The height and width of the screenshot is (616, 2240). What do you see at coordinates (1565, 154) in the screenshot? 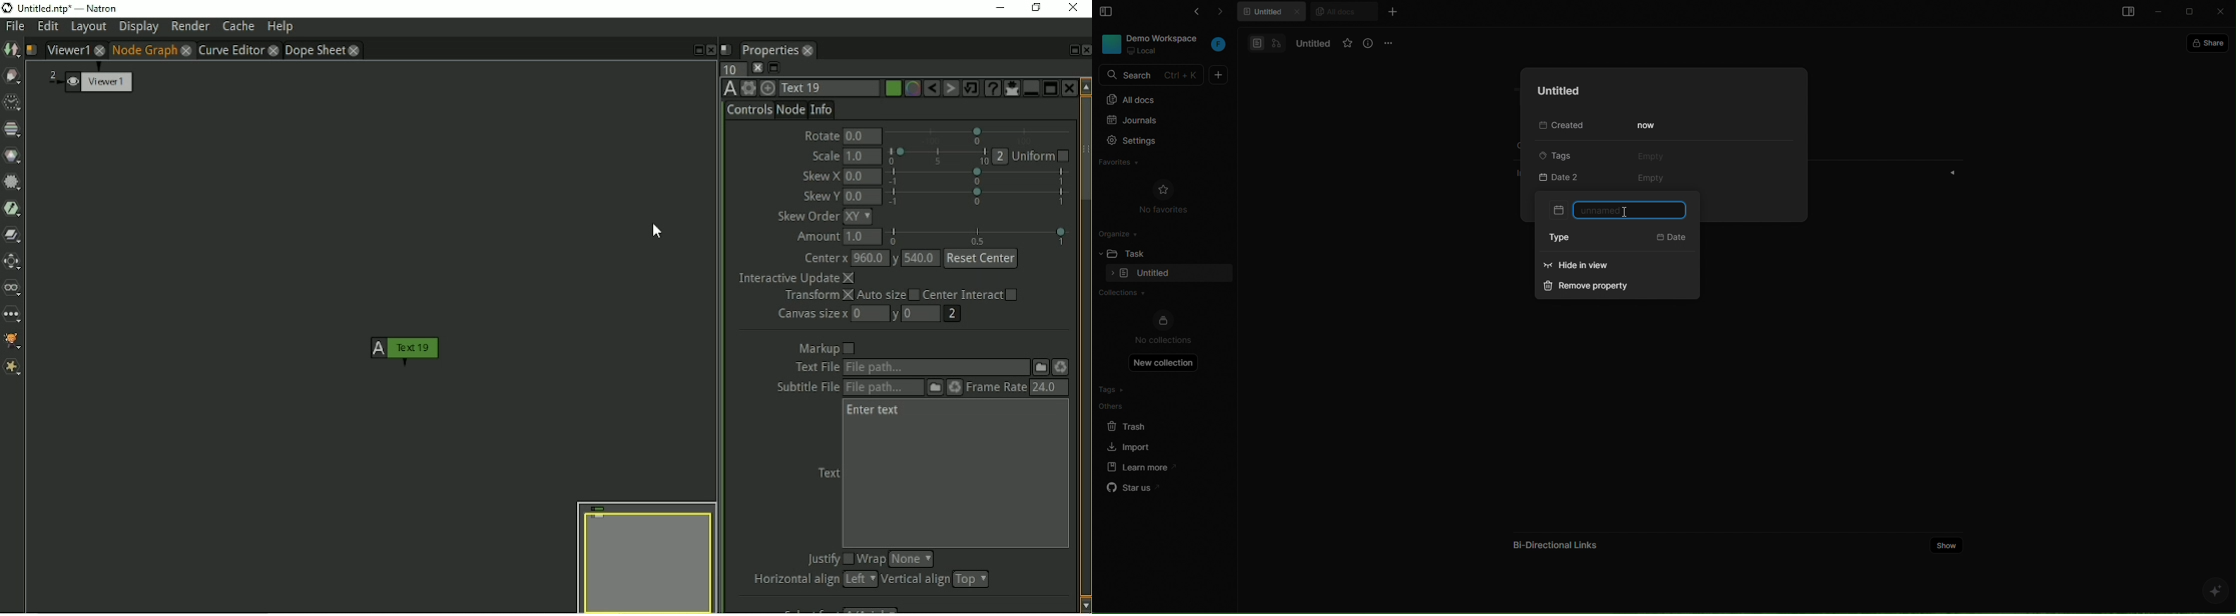
I see `tags` at bounding box center [1565, 154].